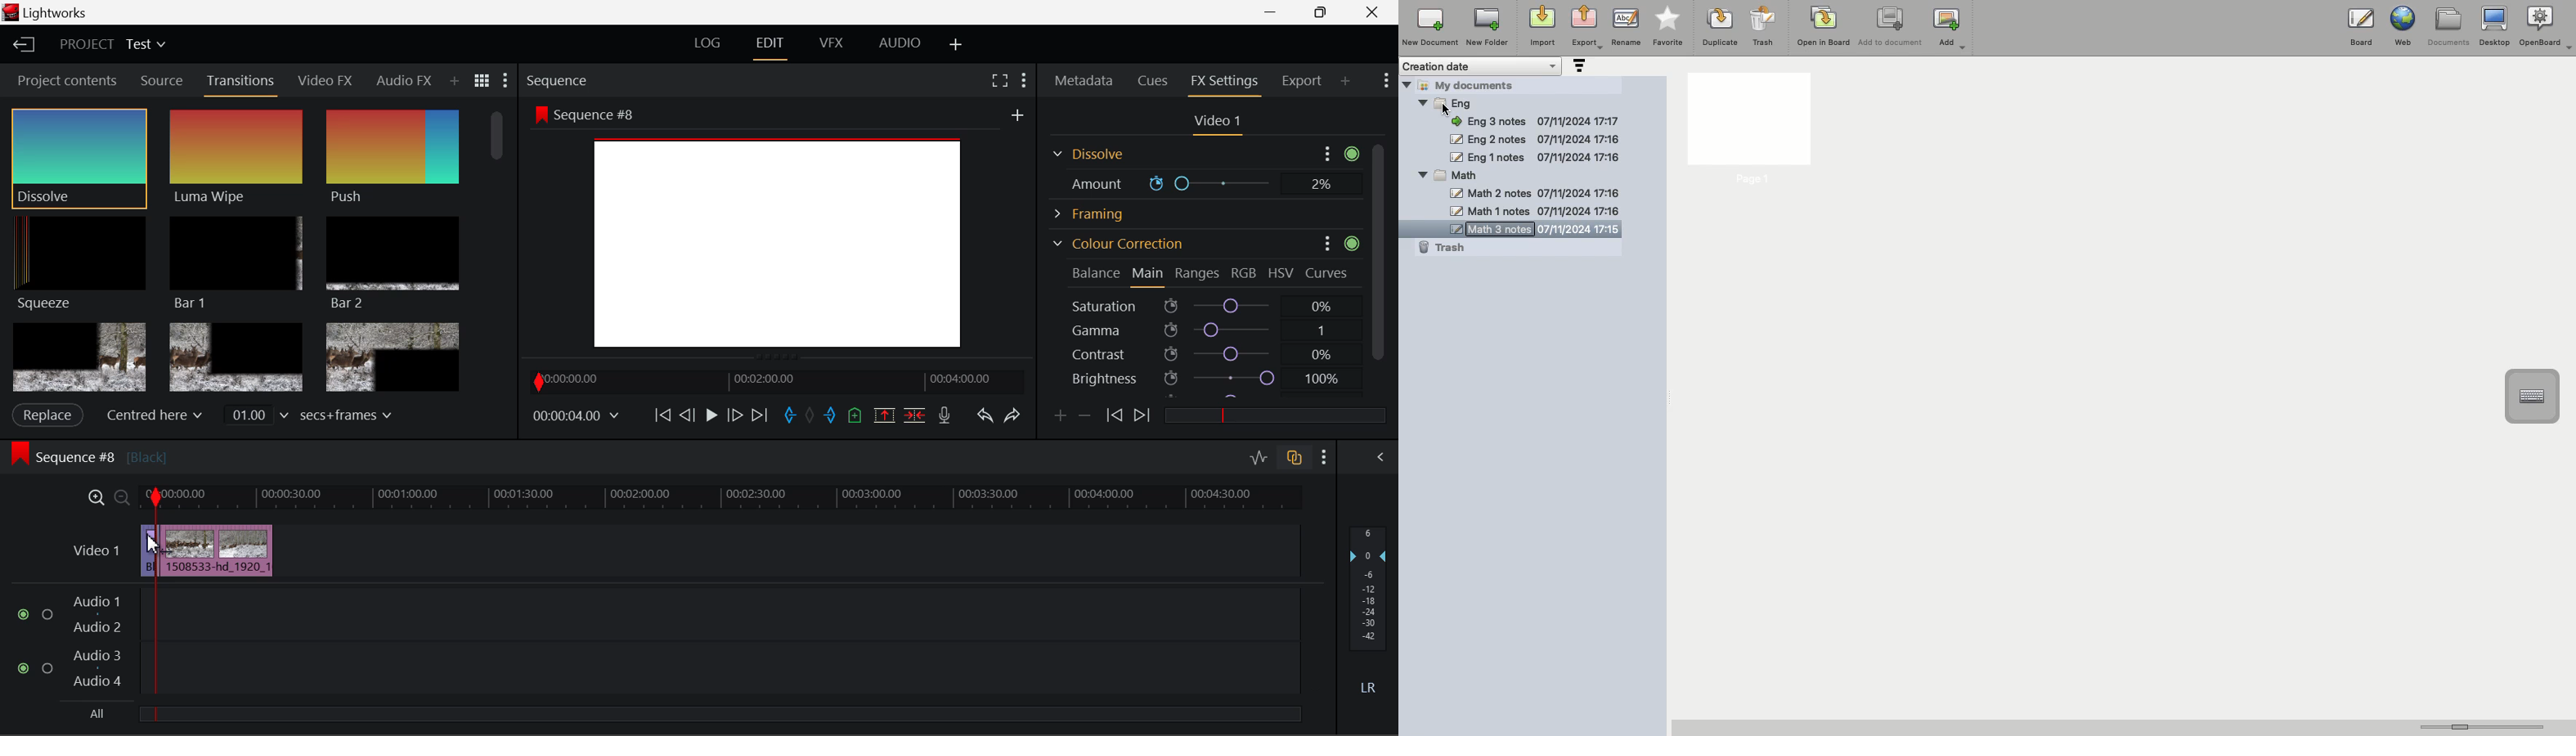 The image size is (2576, 756). Describe the element at coordinates (854, 416) in the screenshot. I see `Mark Cue` at that location.